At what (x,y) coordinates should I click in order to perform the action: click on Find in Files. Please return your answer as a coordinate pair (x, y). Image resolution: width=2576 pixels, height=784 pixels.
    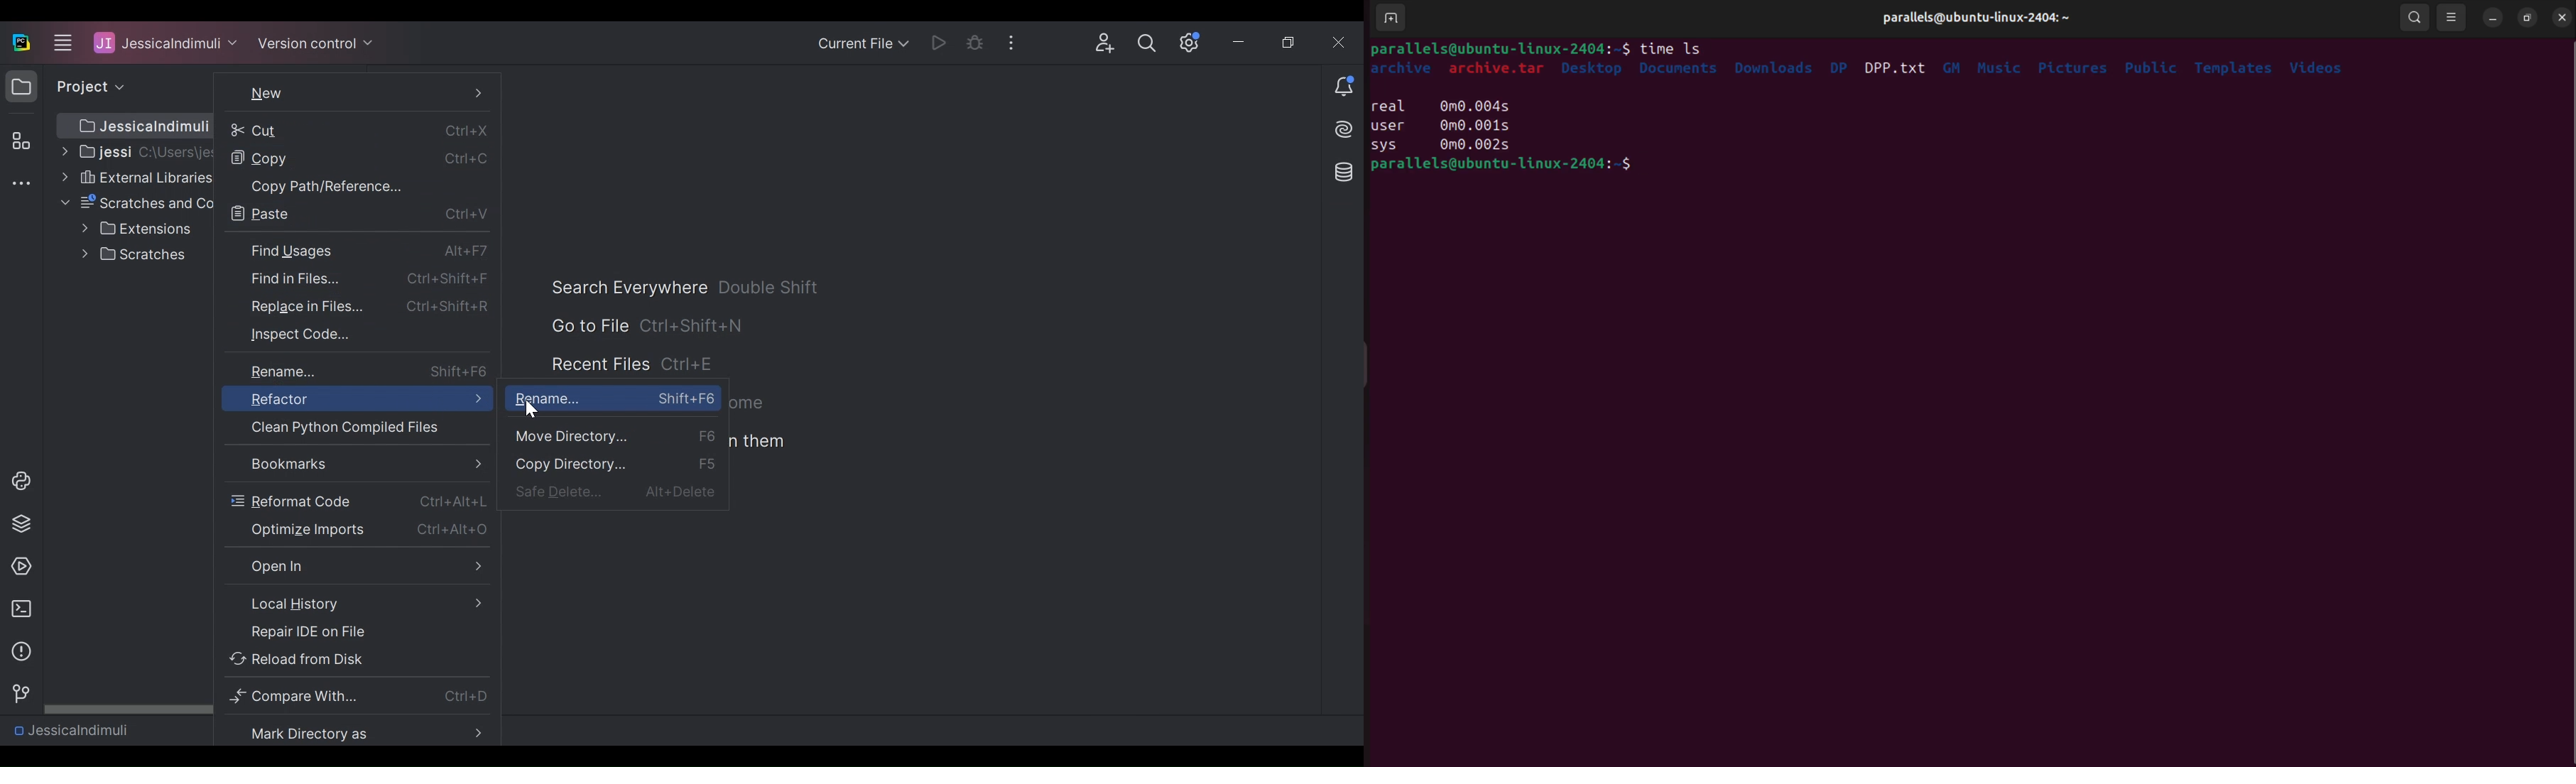
    Looking at the image, I should click on (357, 277).